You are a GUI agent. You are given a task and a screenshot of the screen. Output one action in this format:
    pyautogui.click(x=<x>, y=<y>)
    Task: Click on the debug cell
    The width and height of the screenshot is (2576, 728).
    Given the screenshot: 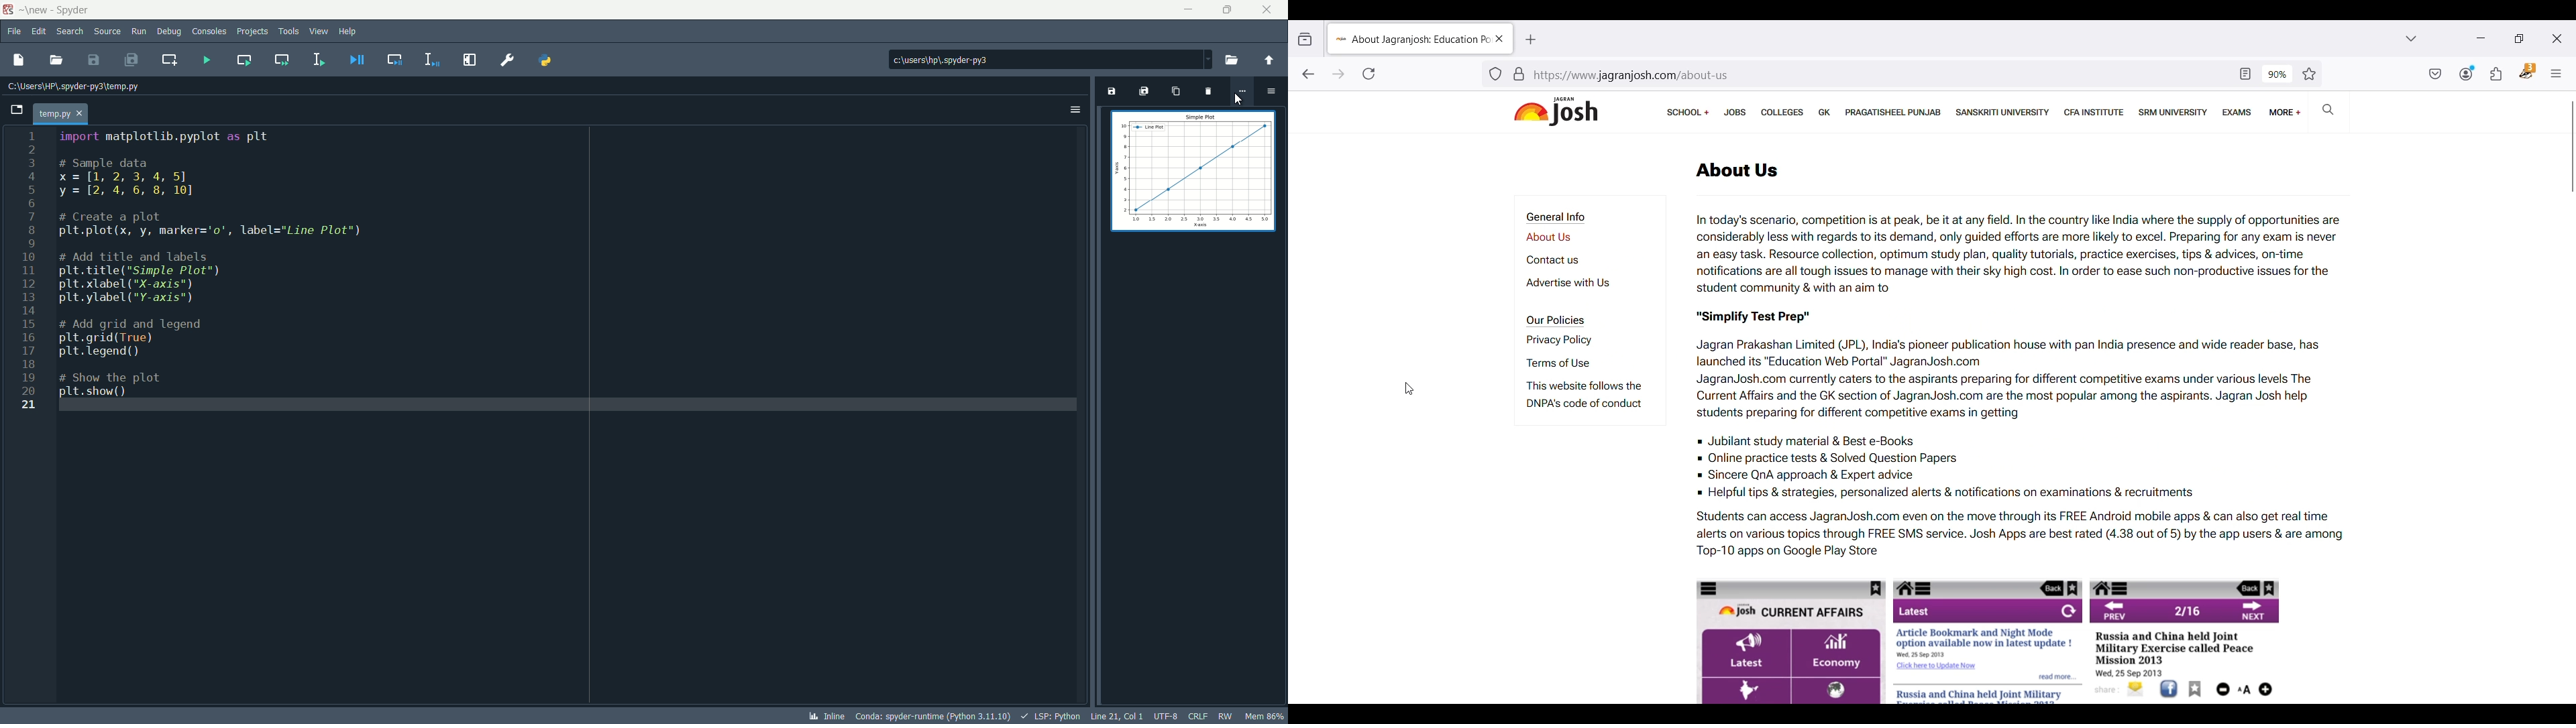 What is the action you would take?
    pyautogui.click(x=393, y=59)
    